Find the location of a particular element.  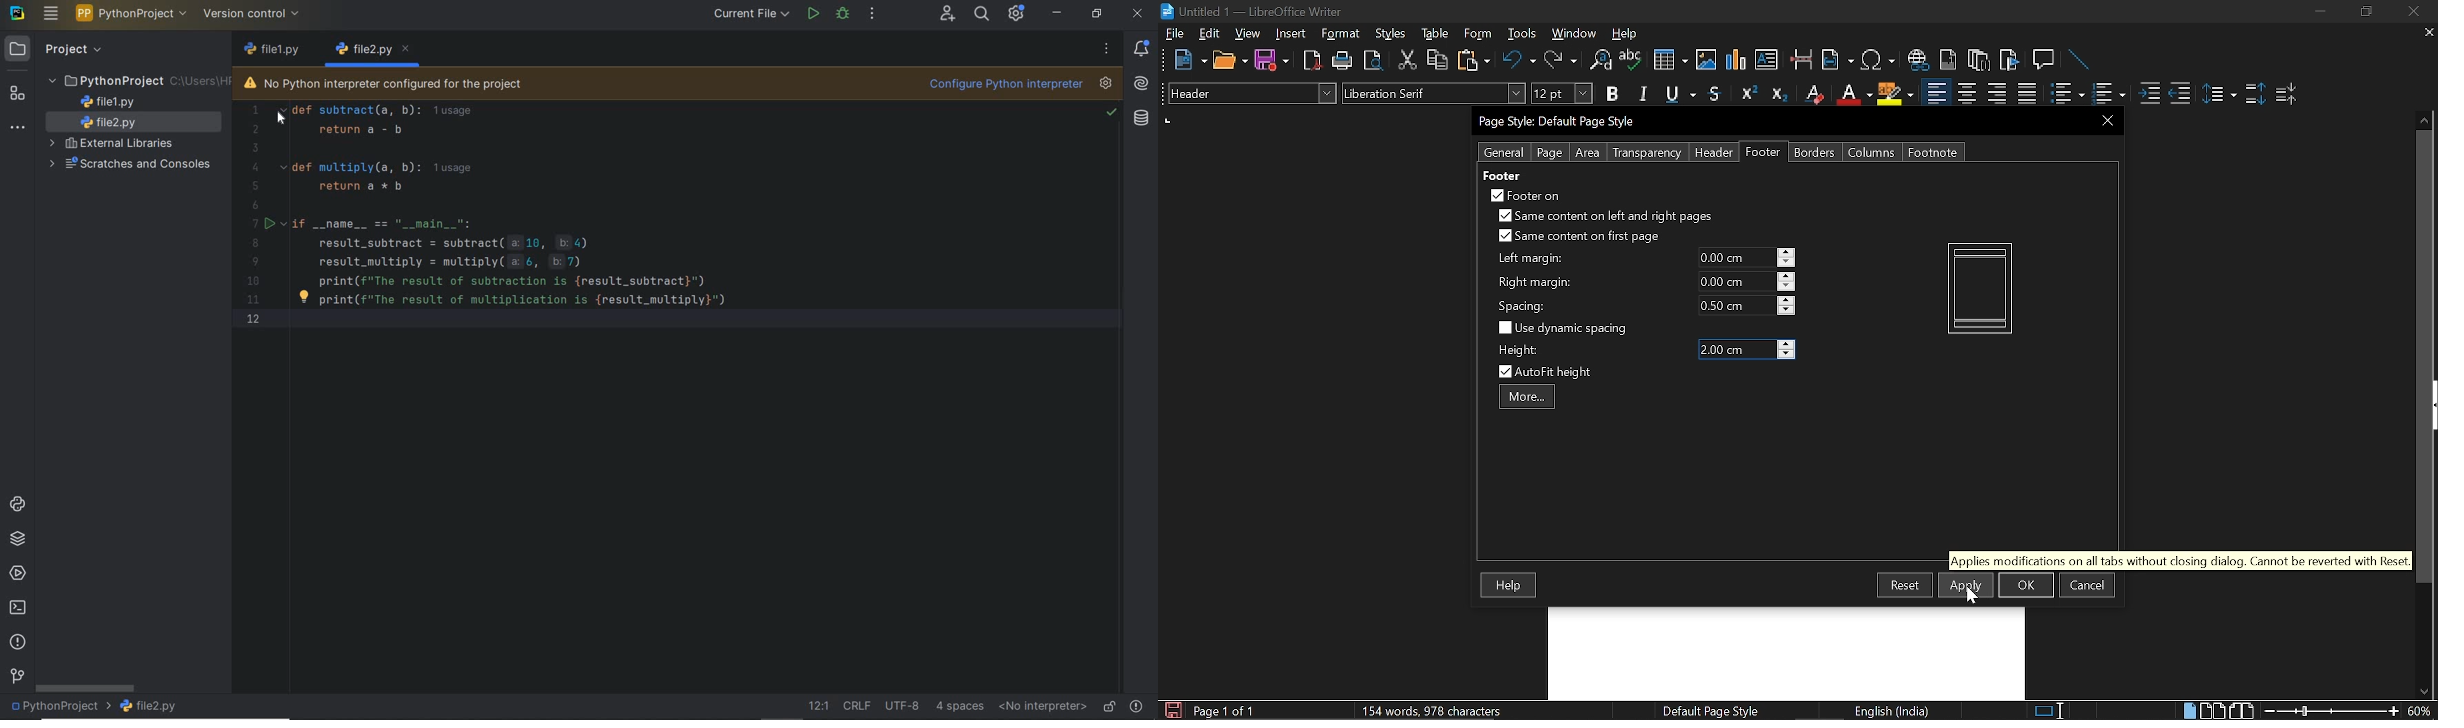

current right margin is located at coordinates (1735, 281).